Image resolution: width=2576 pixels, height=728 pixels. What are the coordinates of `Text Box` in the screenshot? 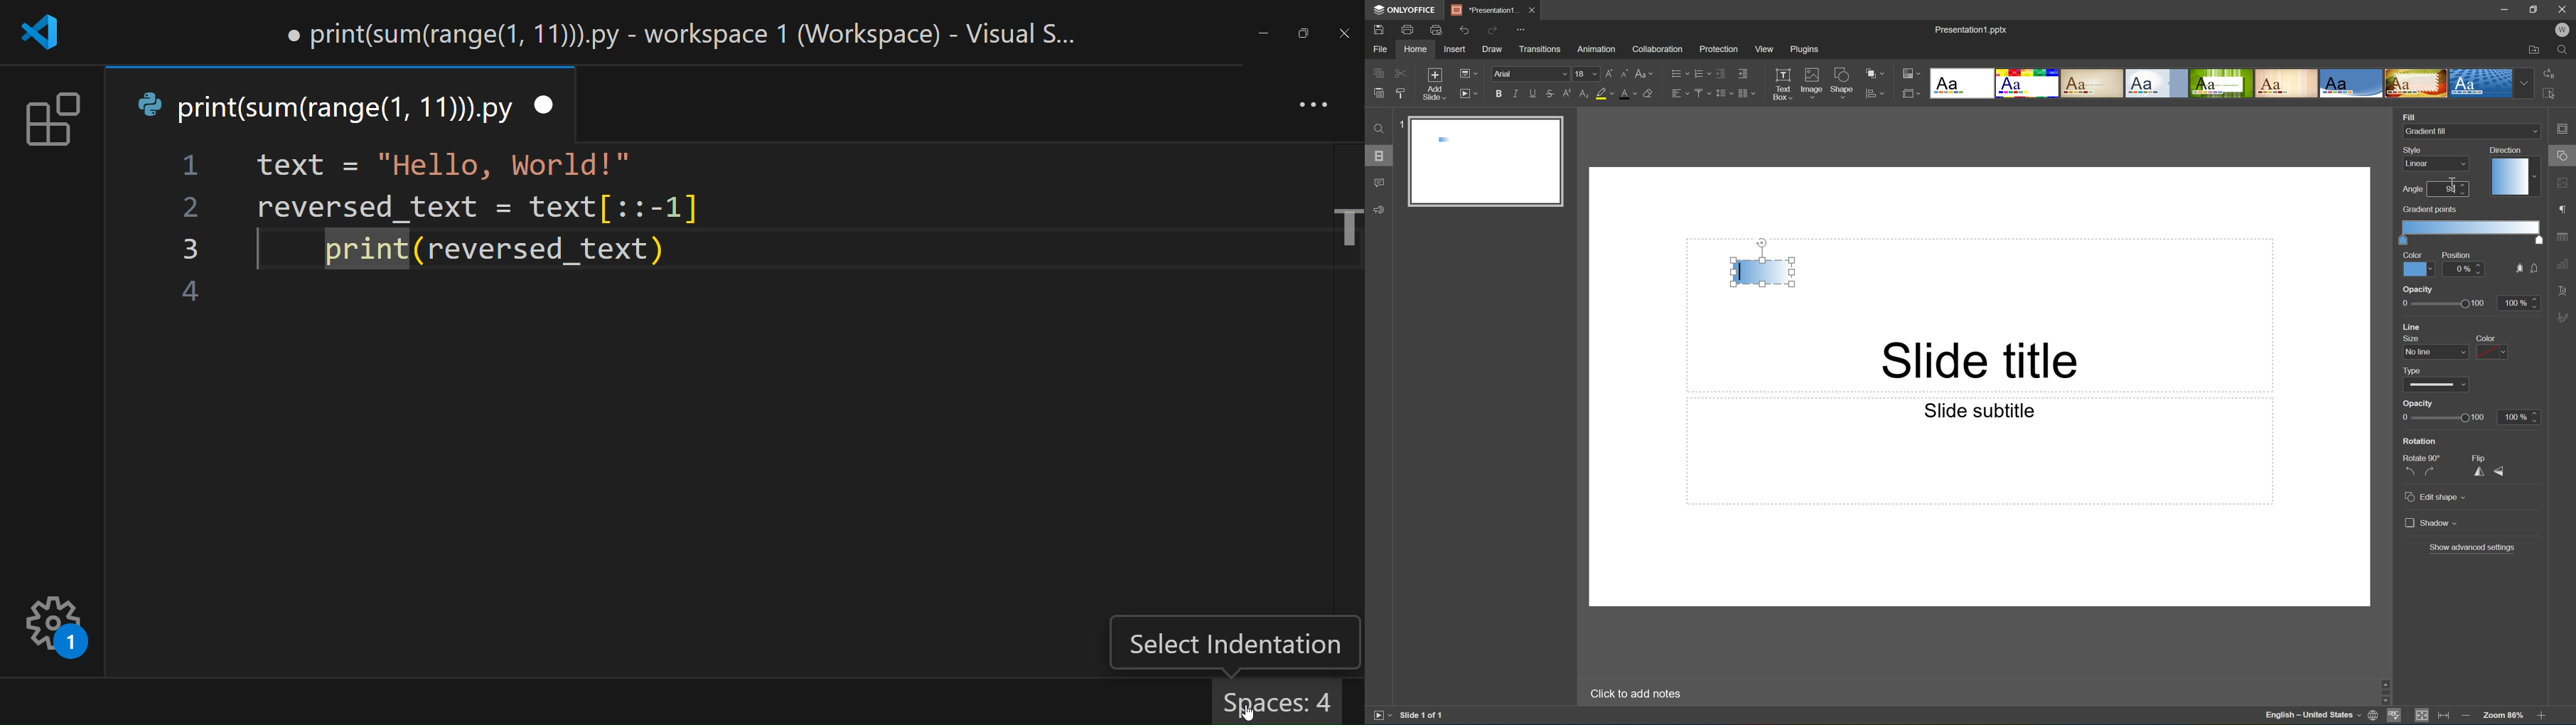 It's located at (1782, 84).